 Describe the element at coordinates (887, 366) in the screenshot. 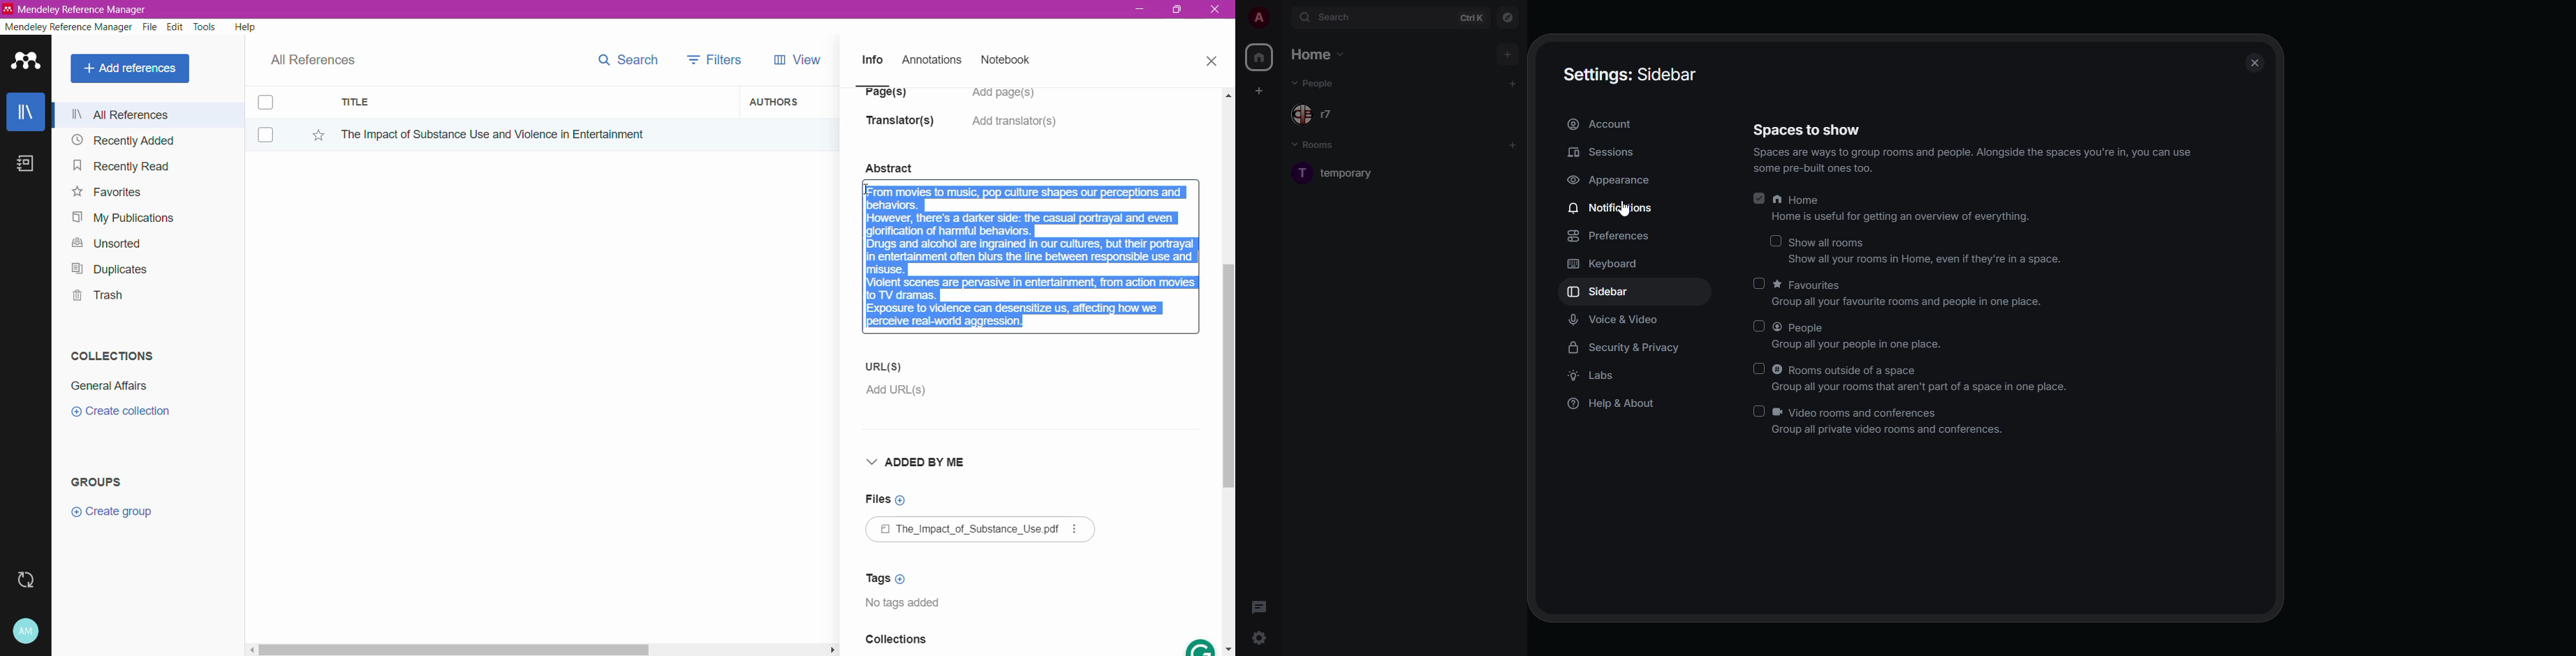

I see `URL(S)` at that location.